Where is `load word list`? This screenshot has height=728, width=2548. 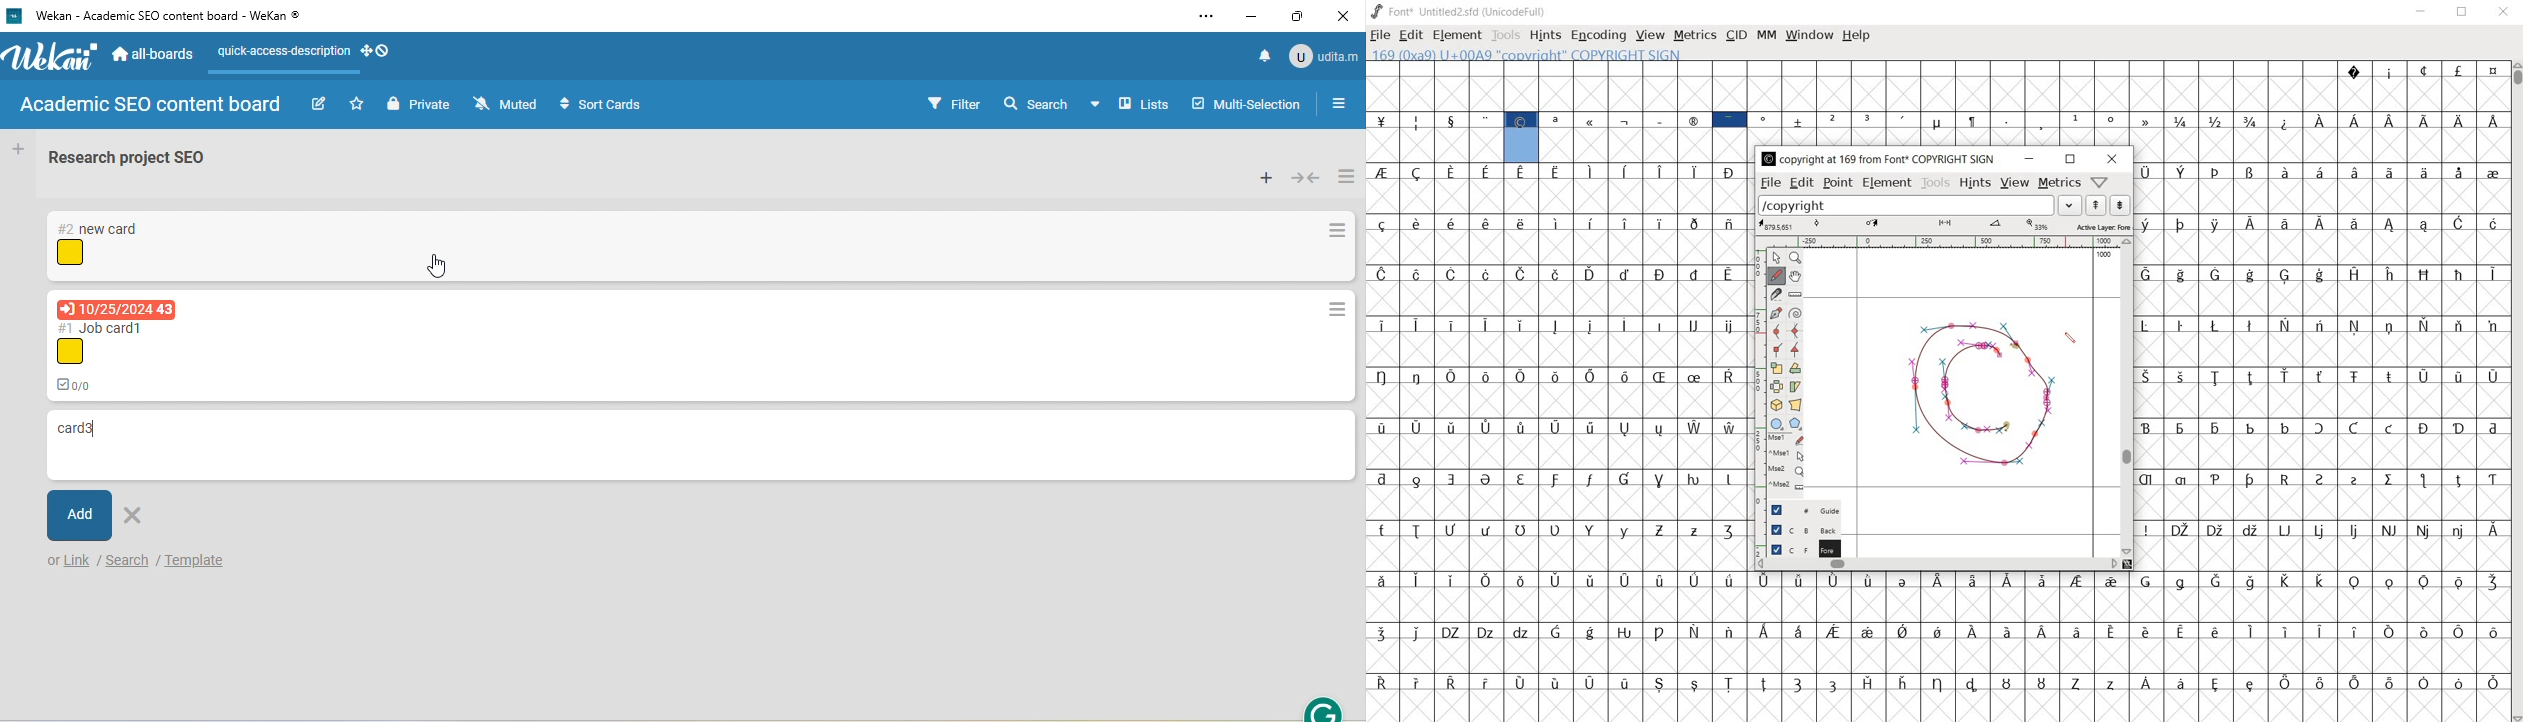
load word list is located at coordinates (1919, 205).